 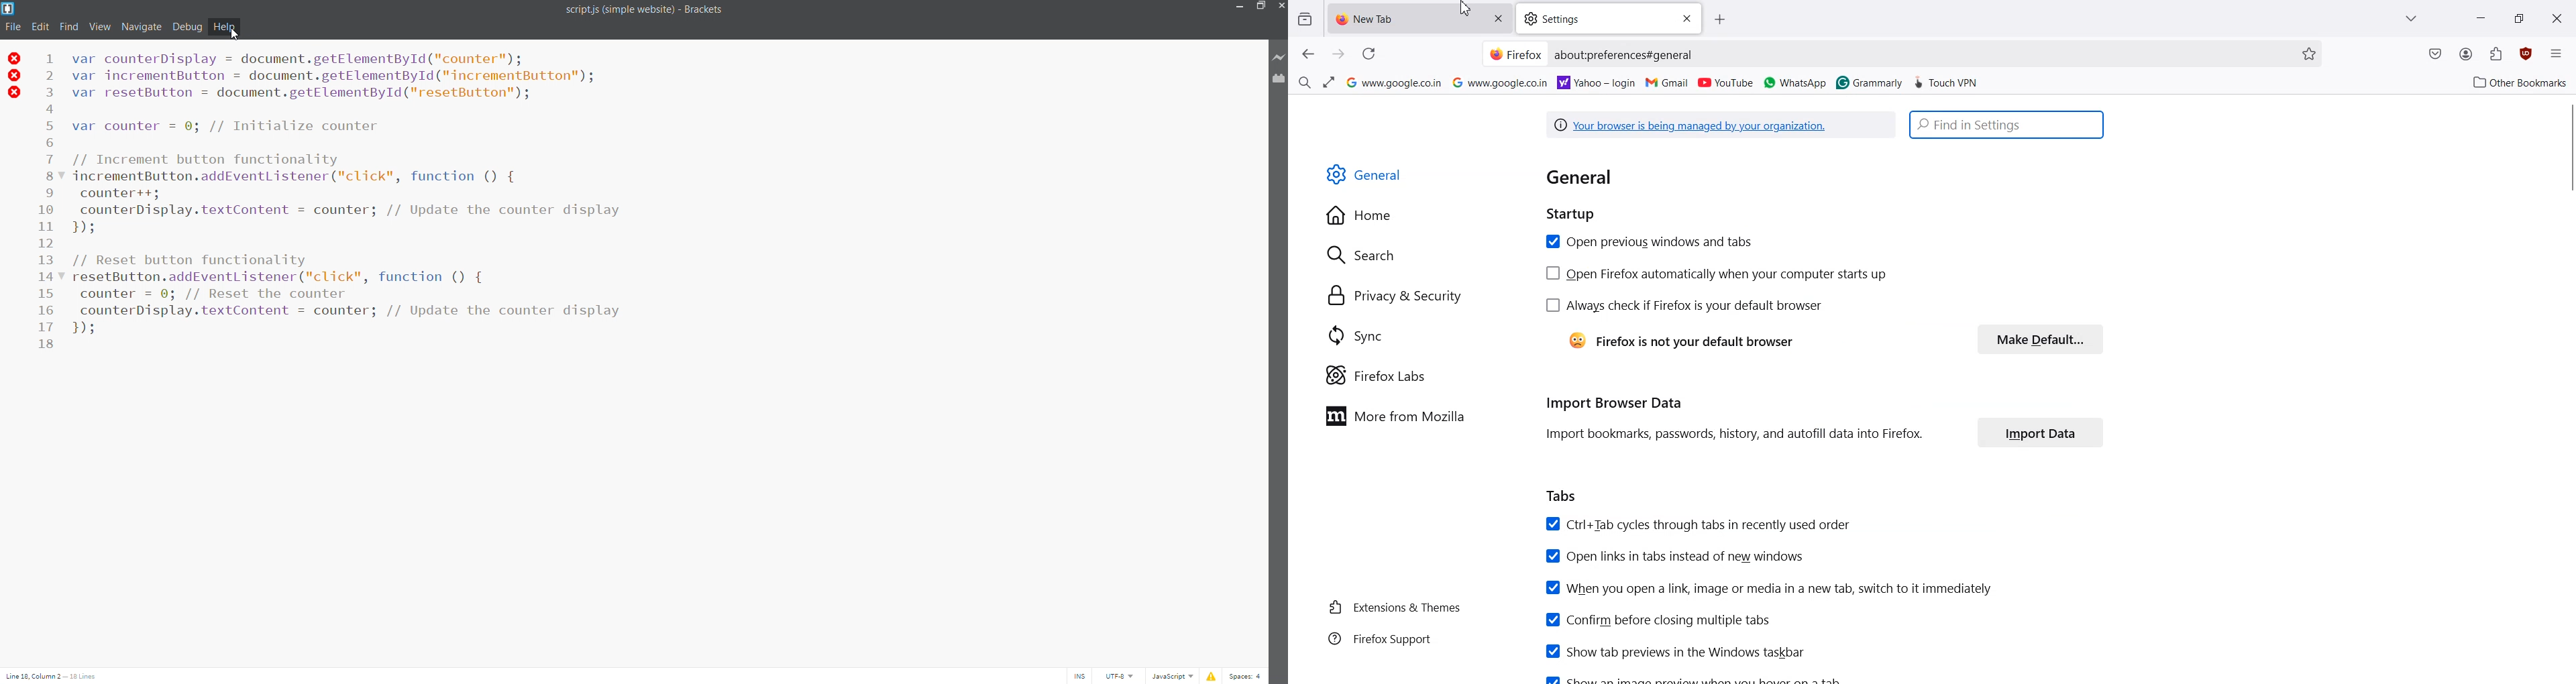 I want to click on Google Bookmark, so click(x=1501, y=82).